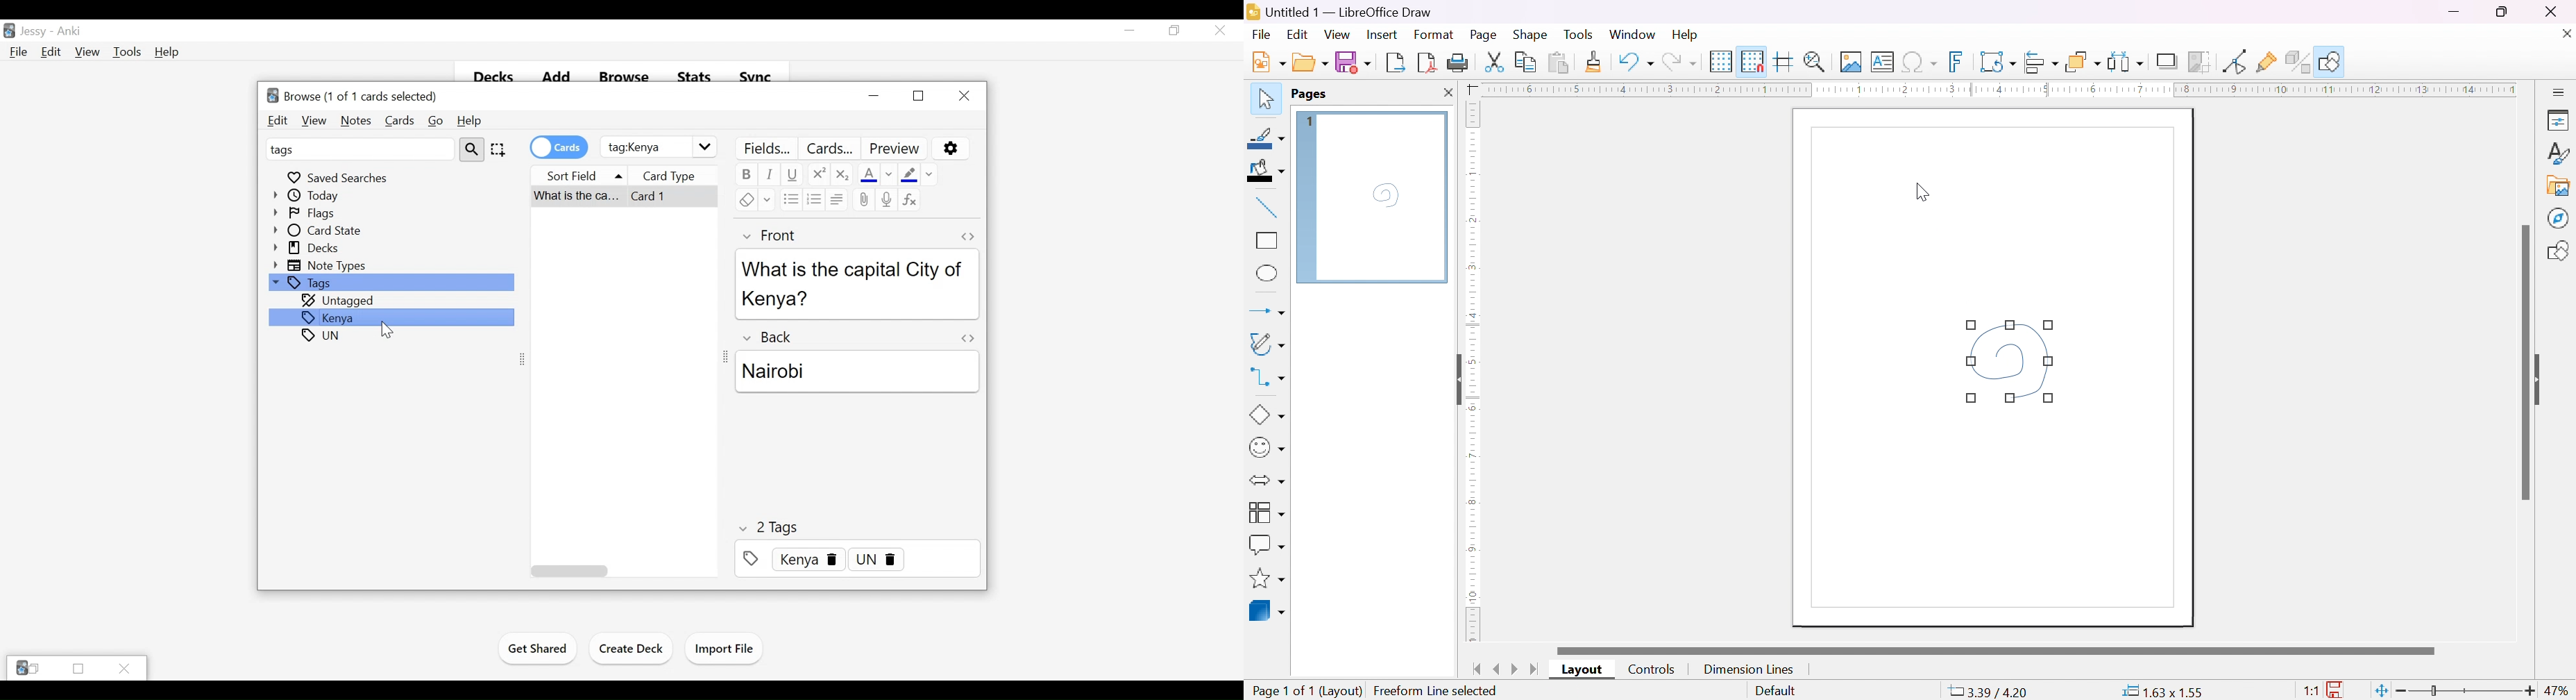 The image size is (2576, 700). What do you see at coordinates (125, 668) in the screenshot?
I see `Close` at bounding box center [125, 668].